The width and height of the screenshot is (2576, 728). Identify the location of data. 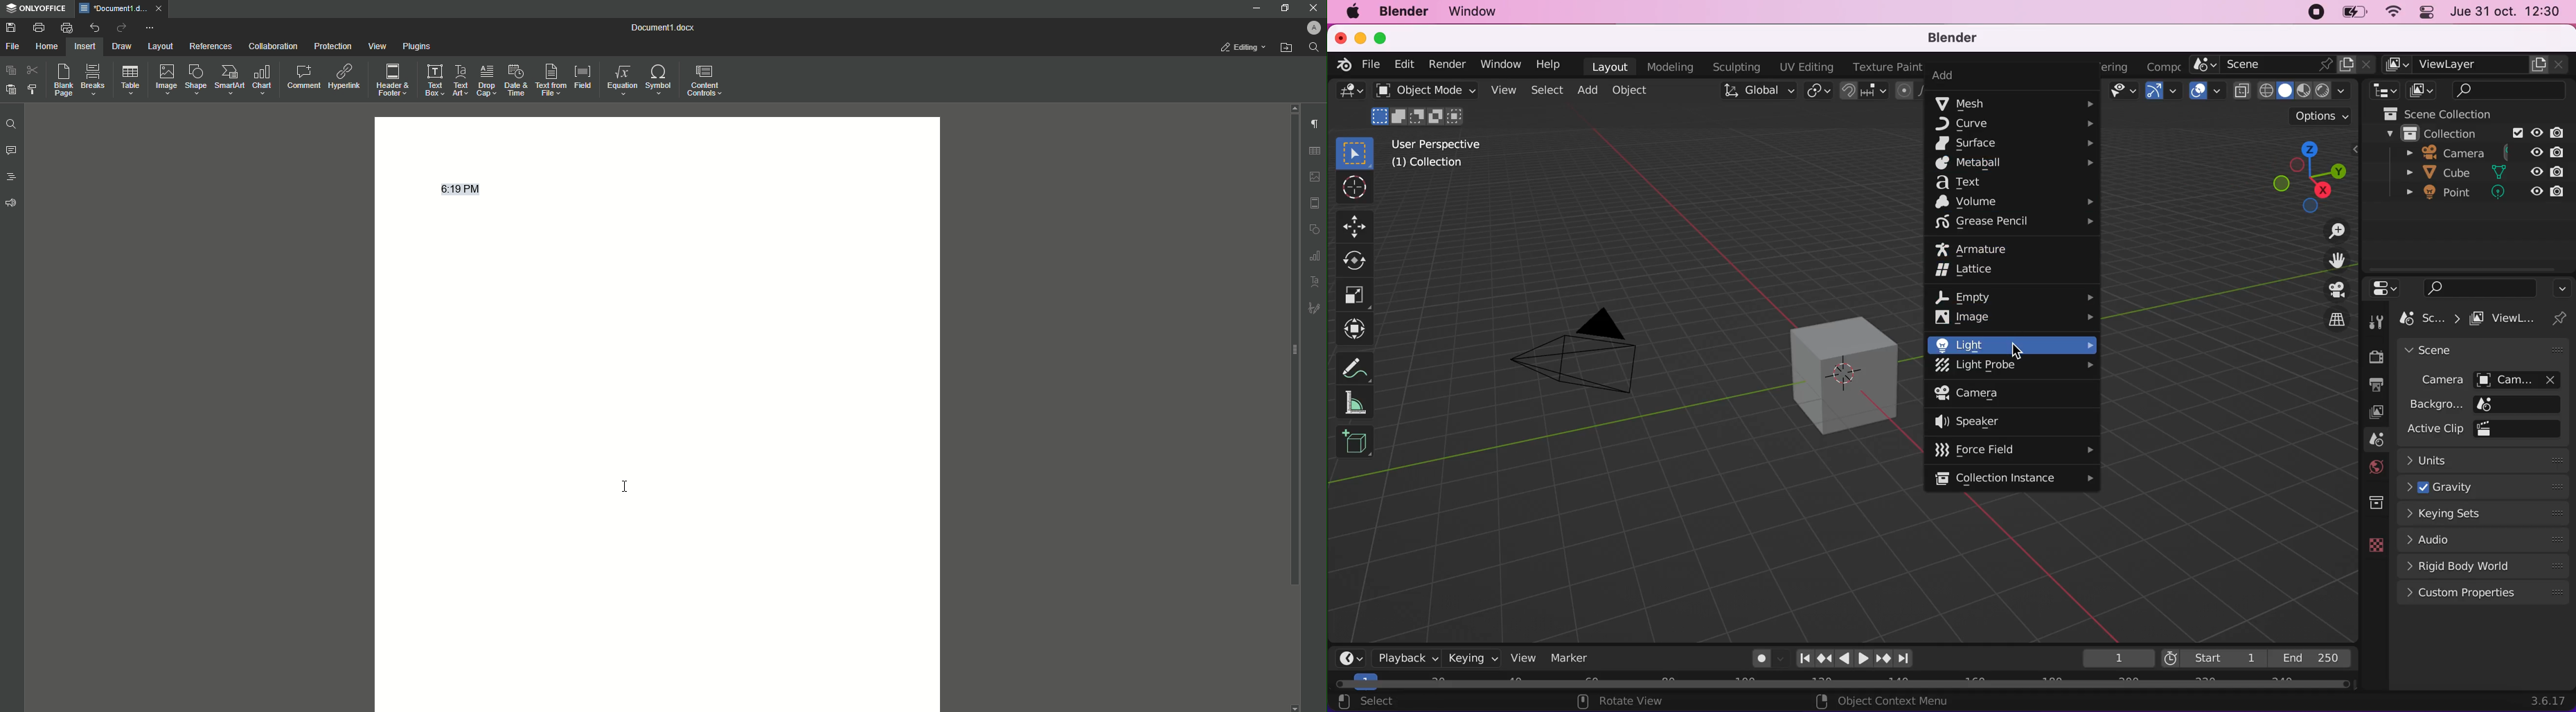
(2371, 544).